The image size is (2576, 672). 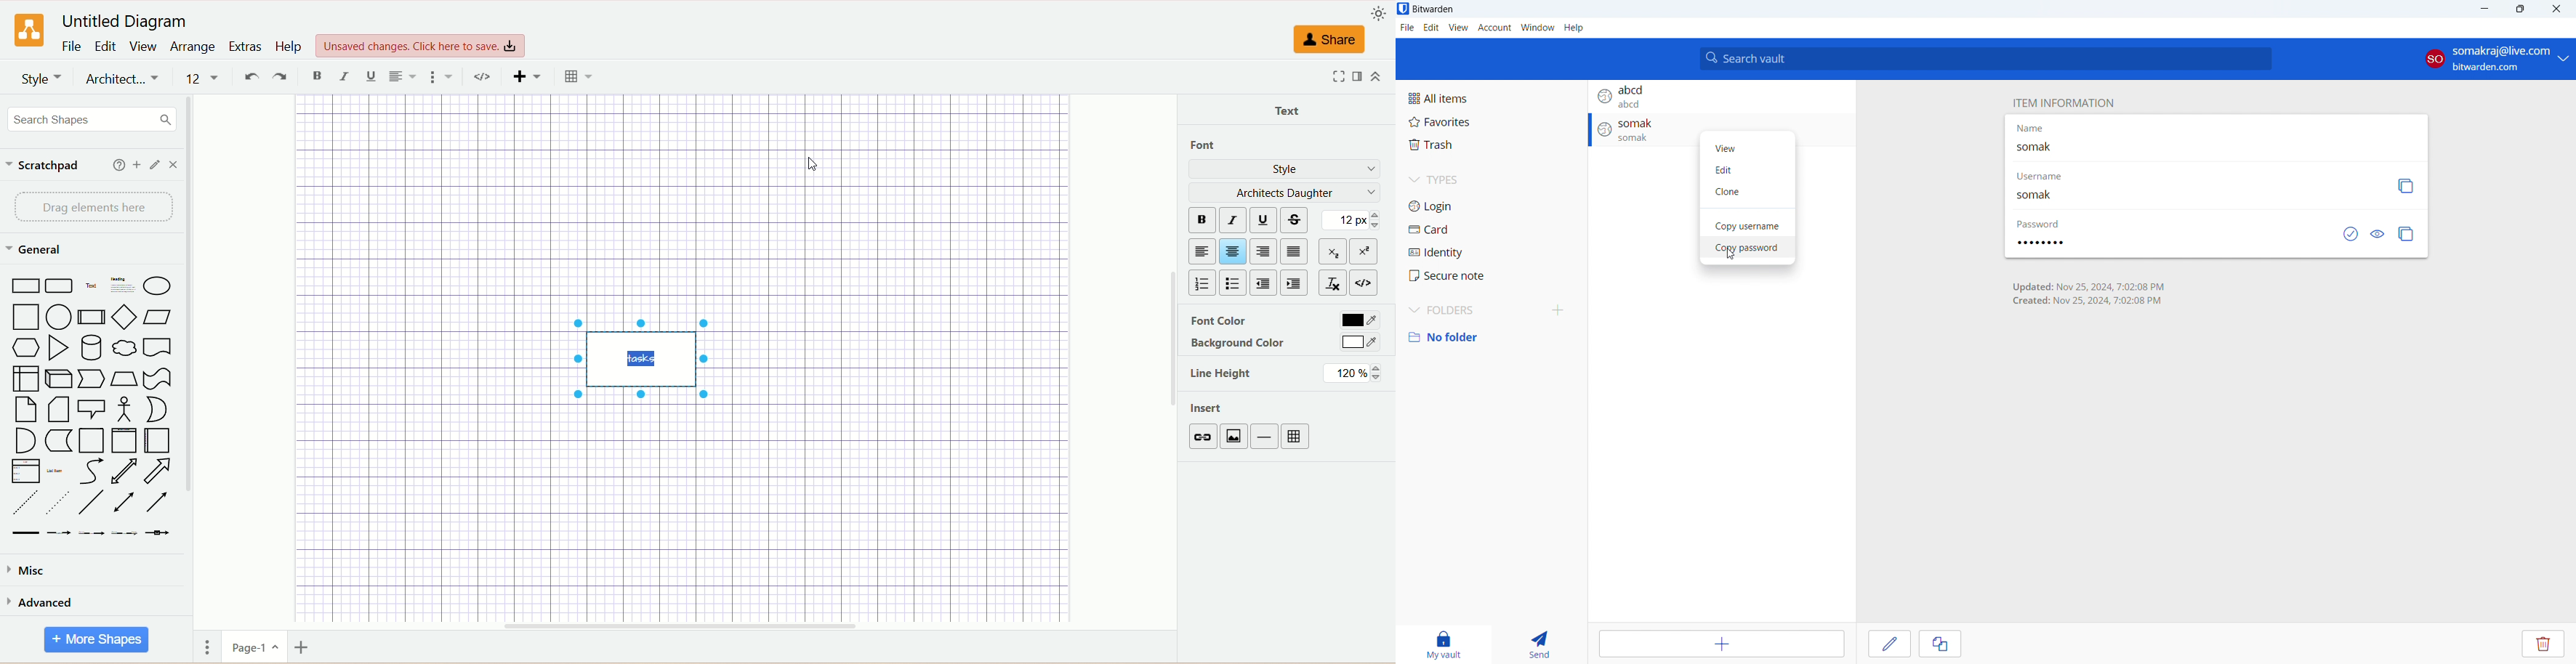 What do you see at coordinates (124, 533) in the screenshot?
I see `Arrow with Triple Break` at bounding box center [124, 533].